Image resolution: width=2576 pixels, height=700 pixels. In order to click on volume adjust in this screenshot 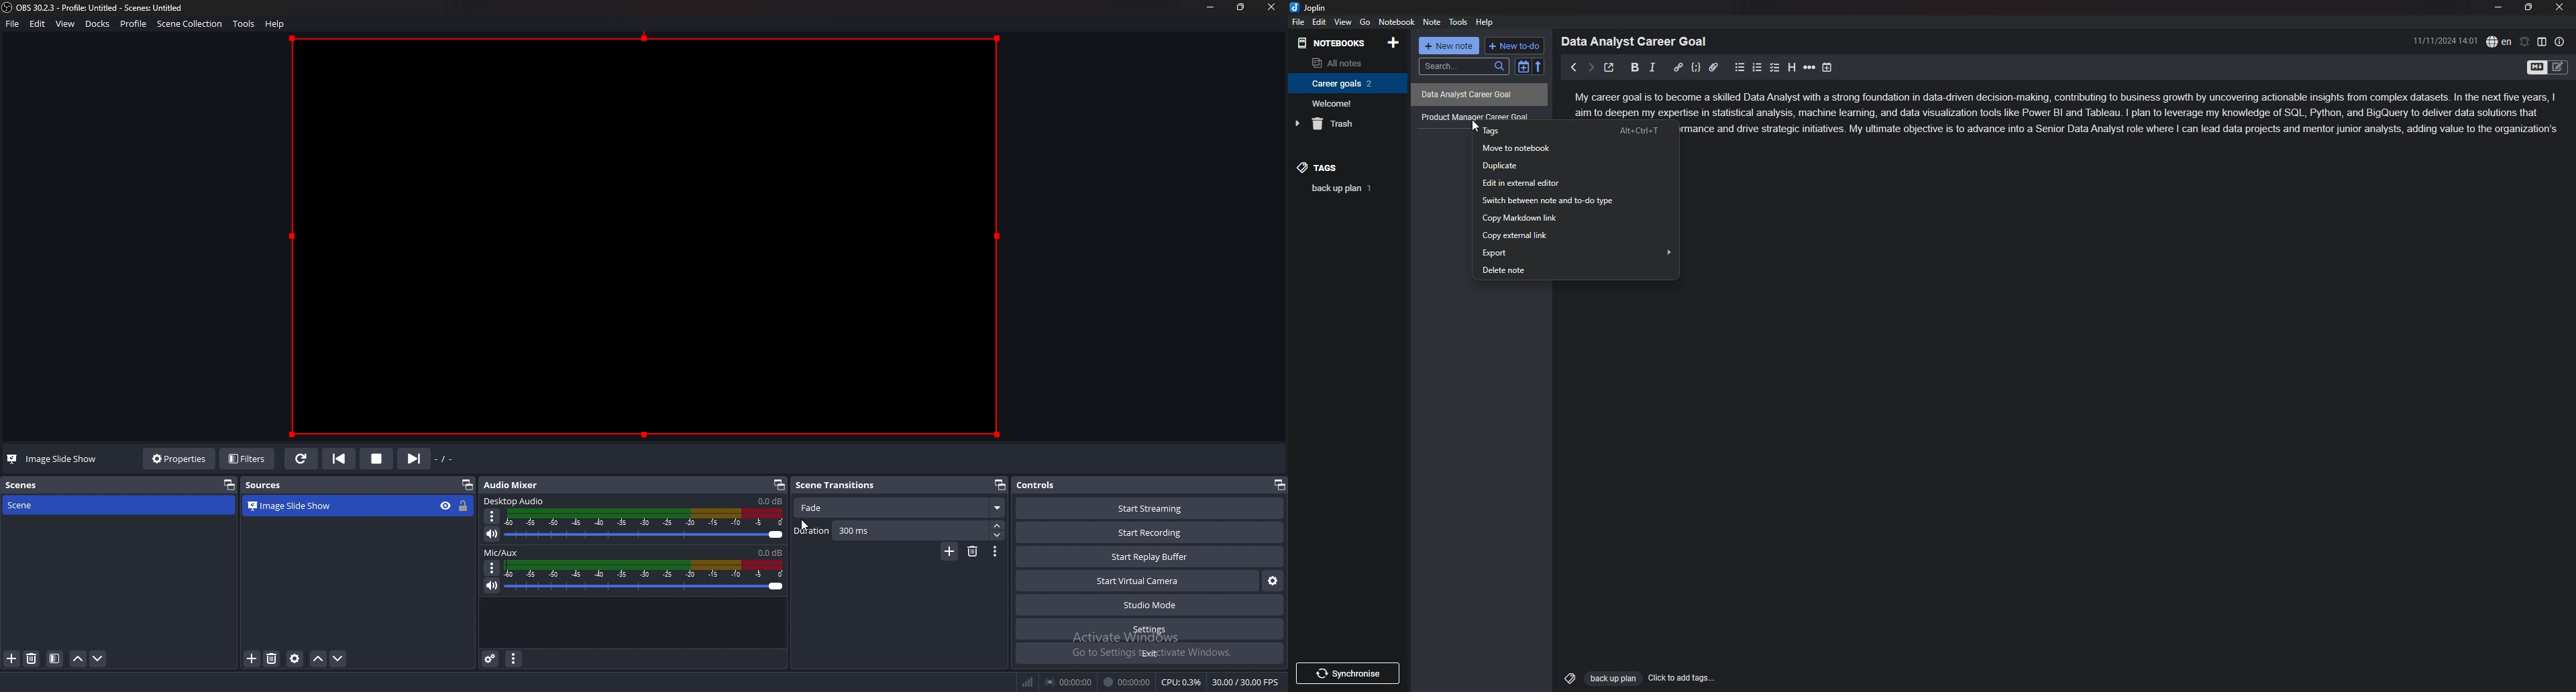, I will do `click(645, 577)`.